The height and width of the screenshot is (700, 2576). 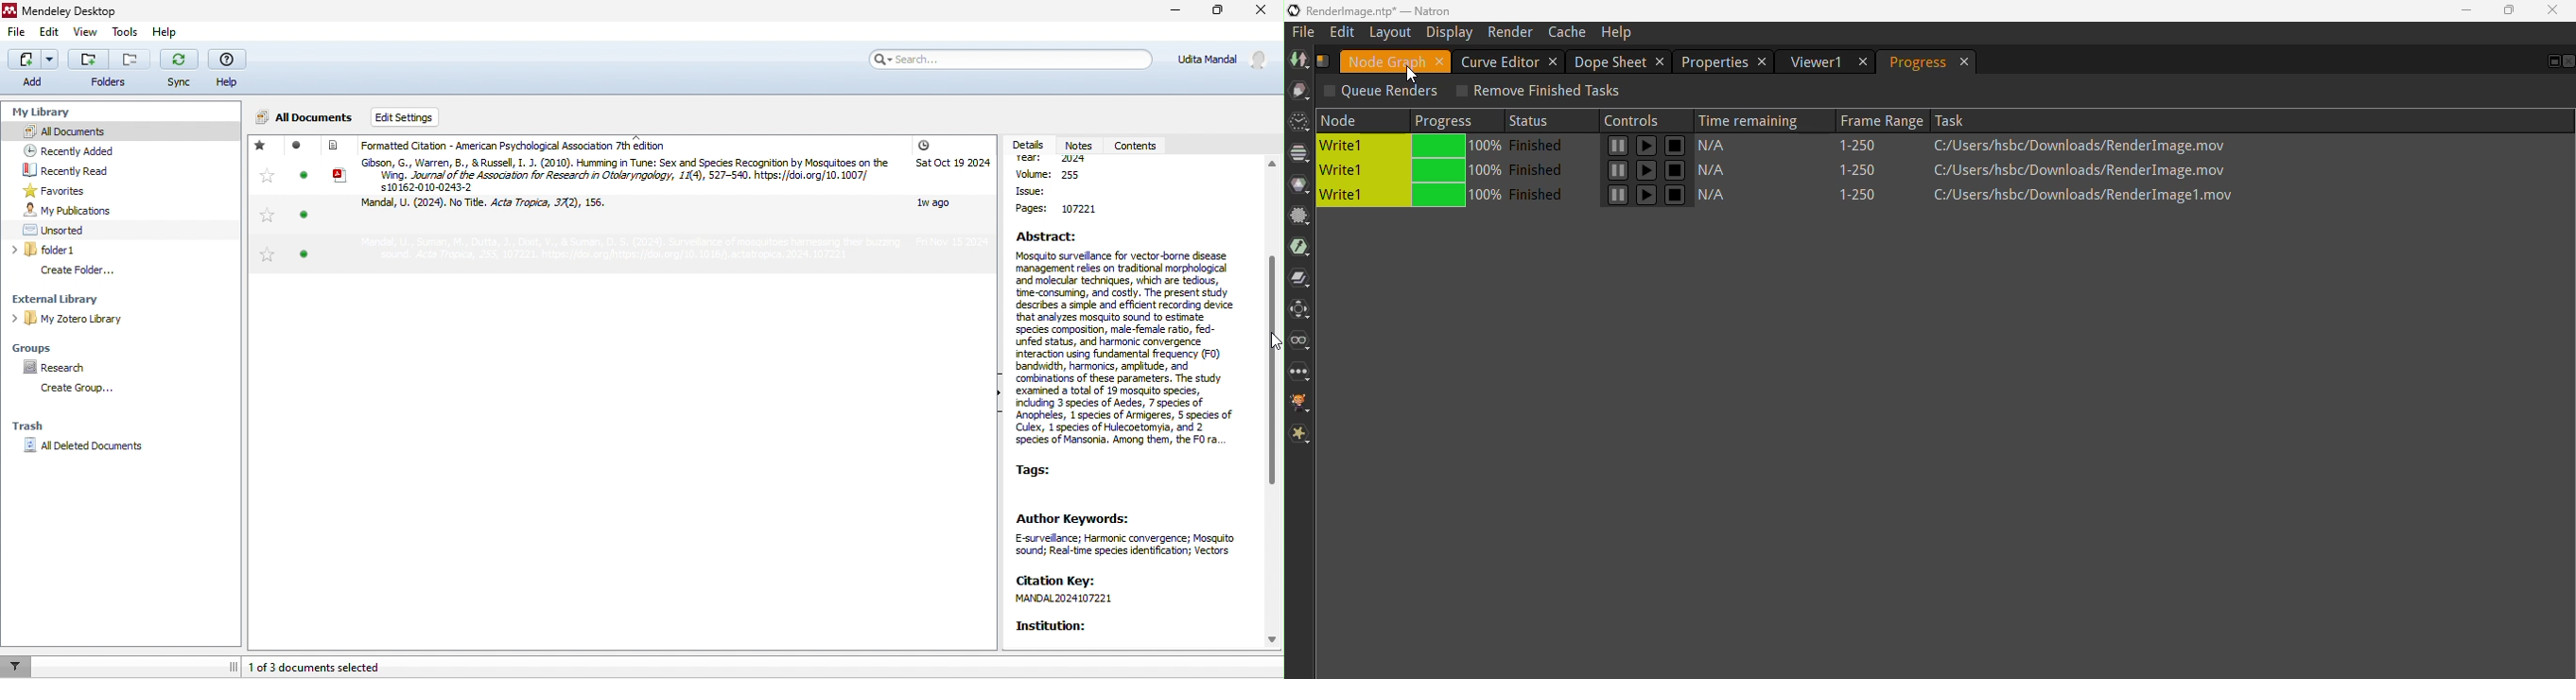 I want to click on recently read, so click(x=86, y=171).